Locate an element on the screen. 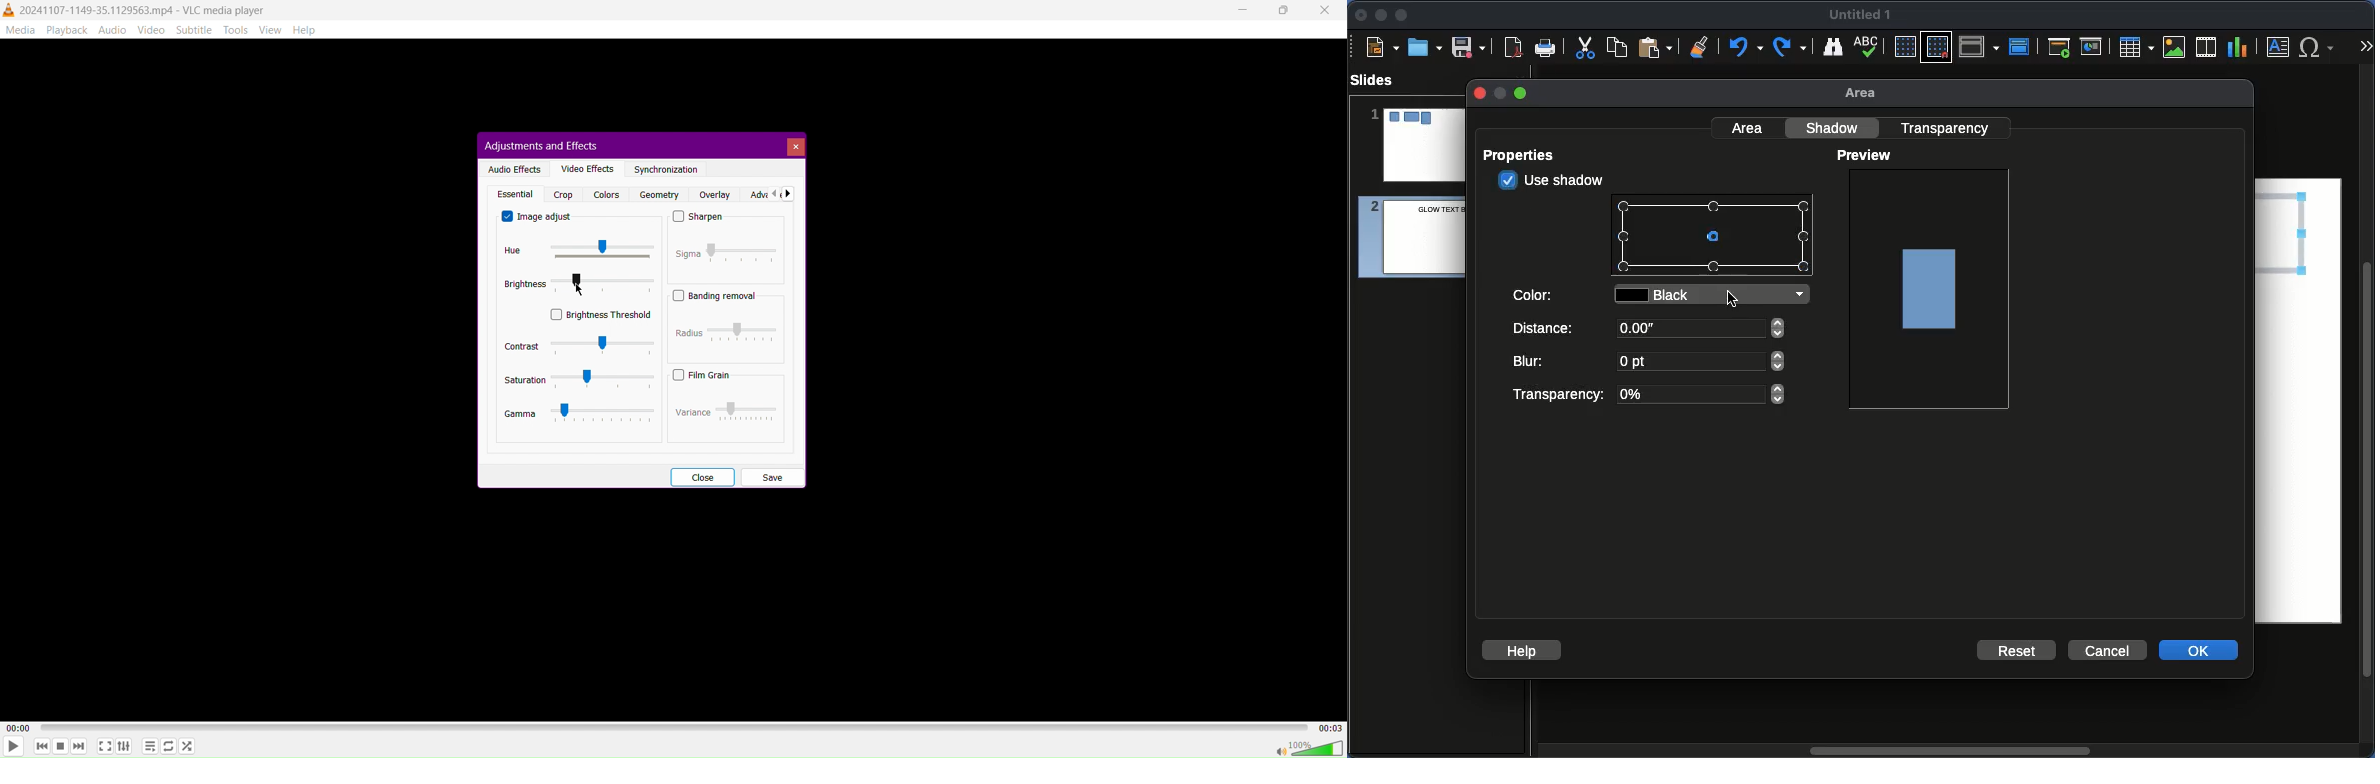 Image resolution: width=2380 pixels, height=784 pixels. Table is located at coordinates (2135, 46).